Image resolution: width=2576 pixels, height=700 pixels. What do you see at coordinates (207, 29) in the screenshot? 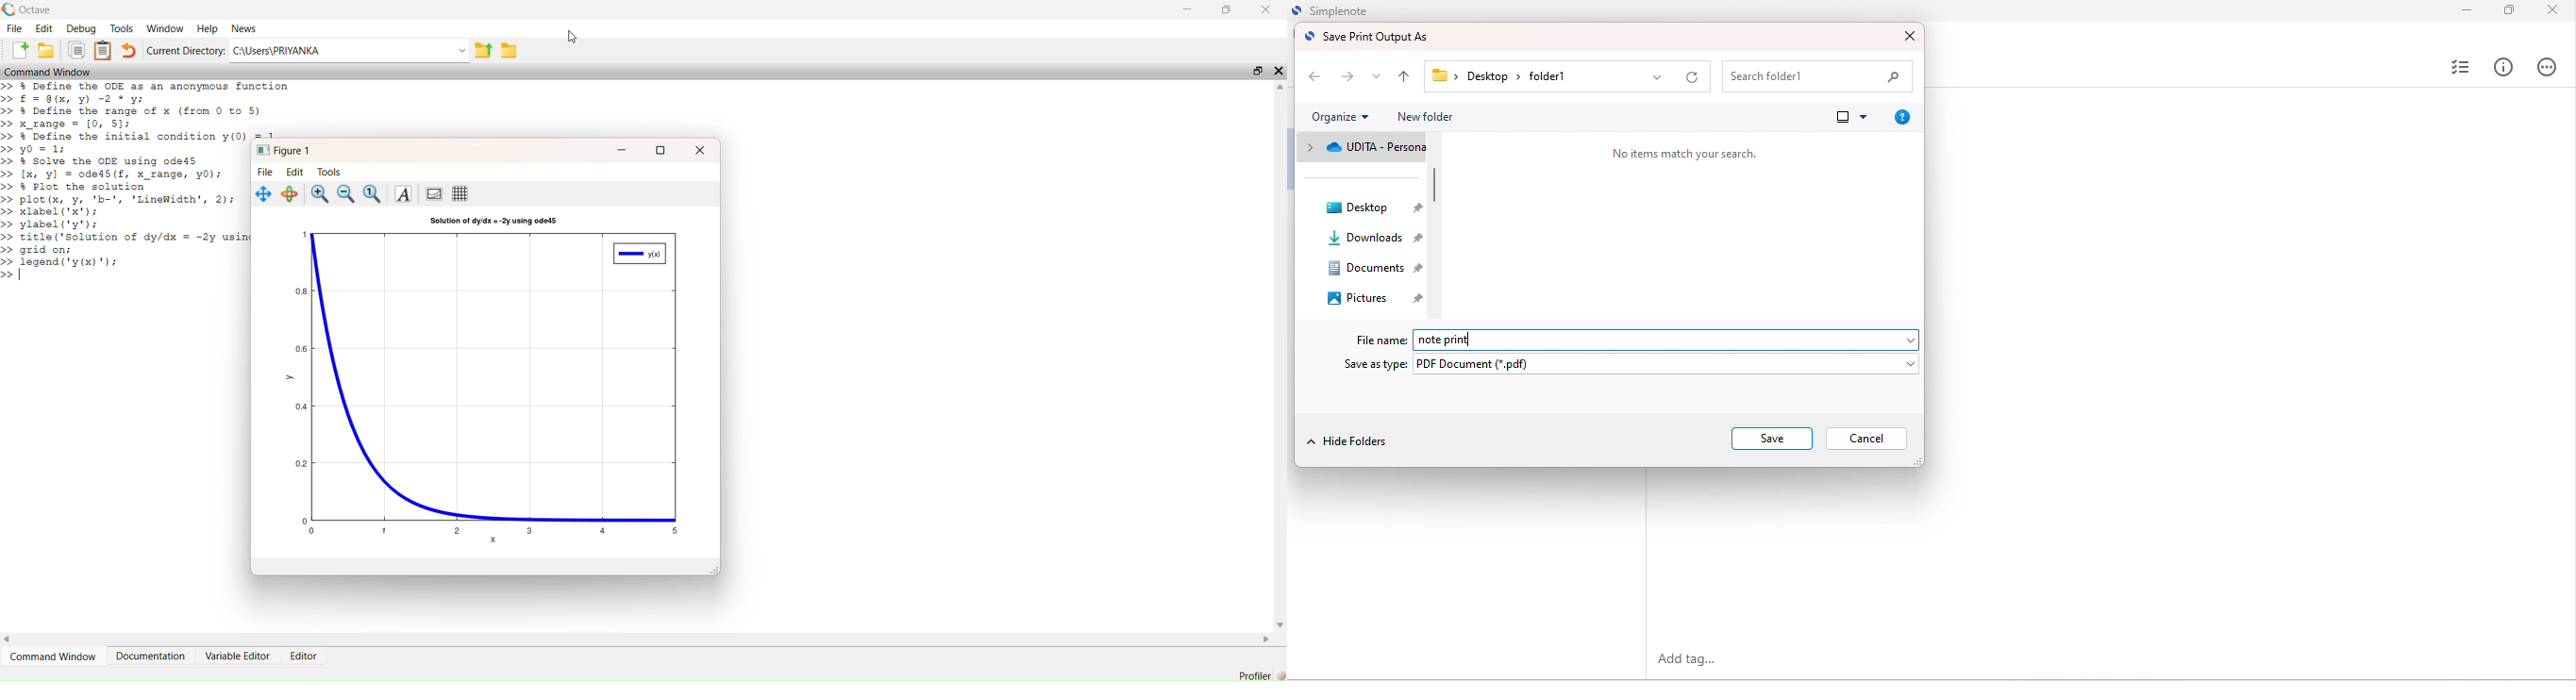
I see `Help` at bounding box center [207, 29].